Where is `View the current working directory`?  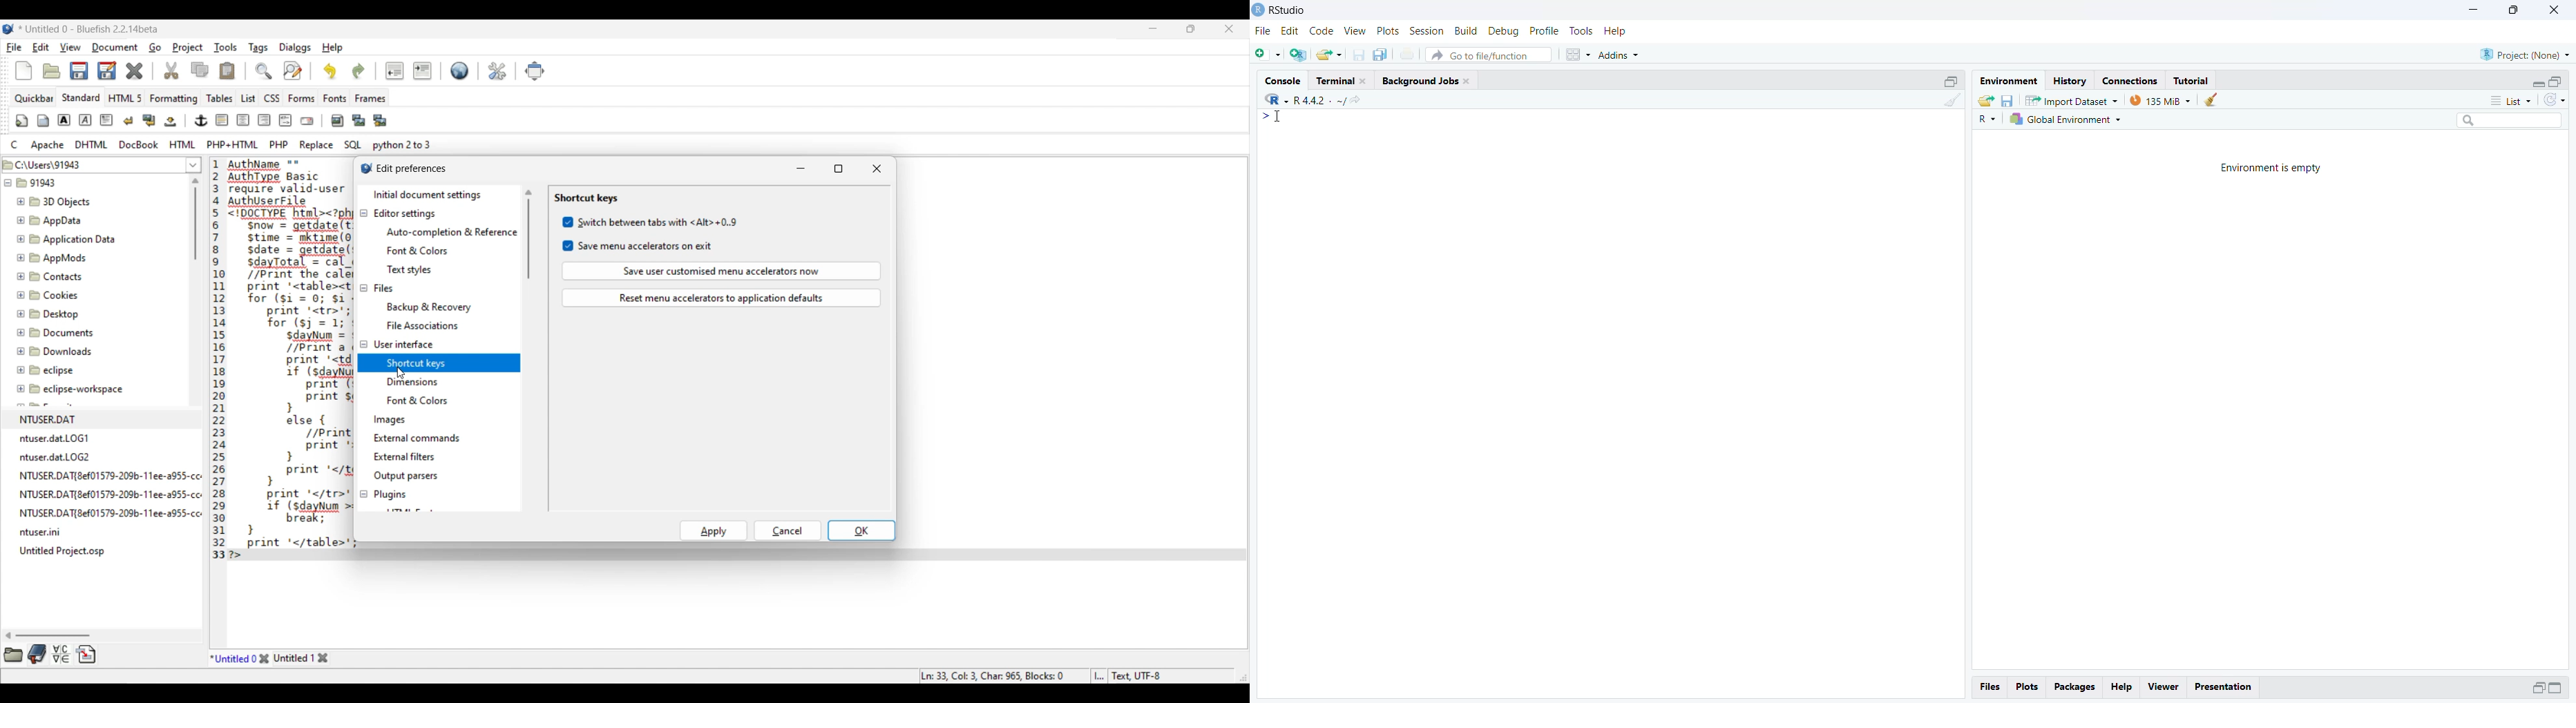
View the current working directory is located at coordinates (1356, 99).